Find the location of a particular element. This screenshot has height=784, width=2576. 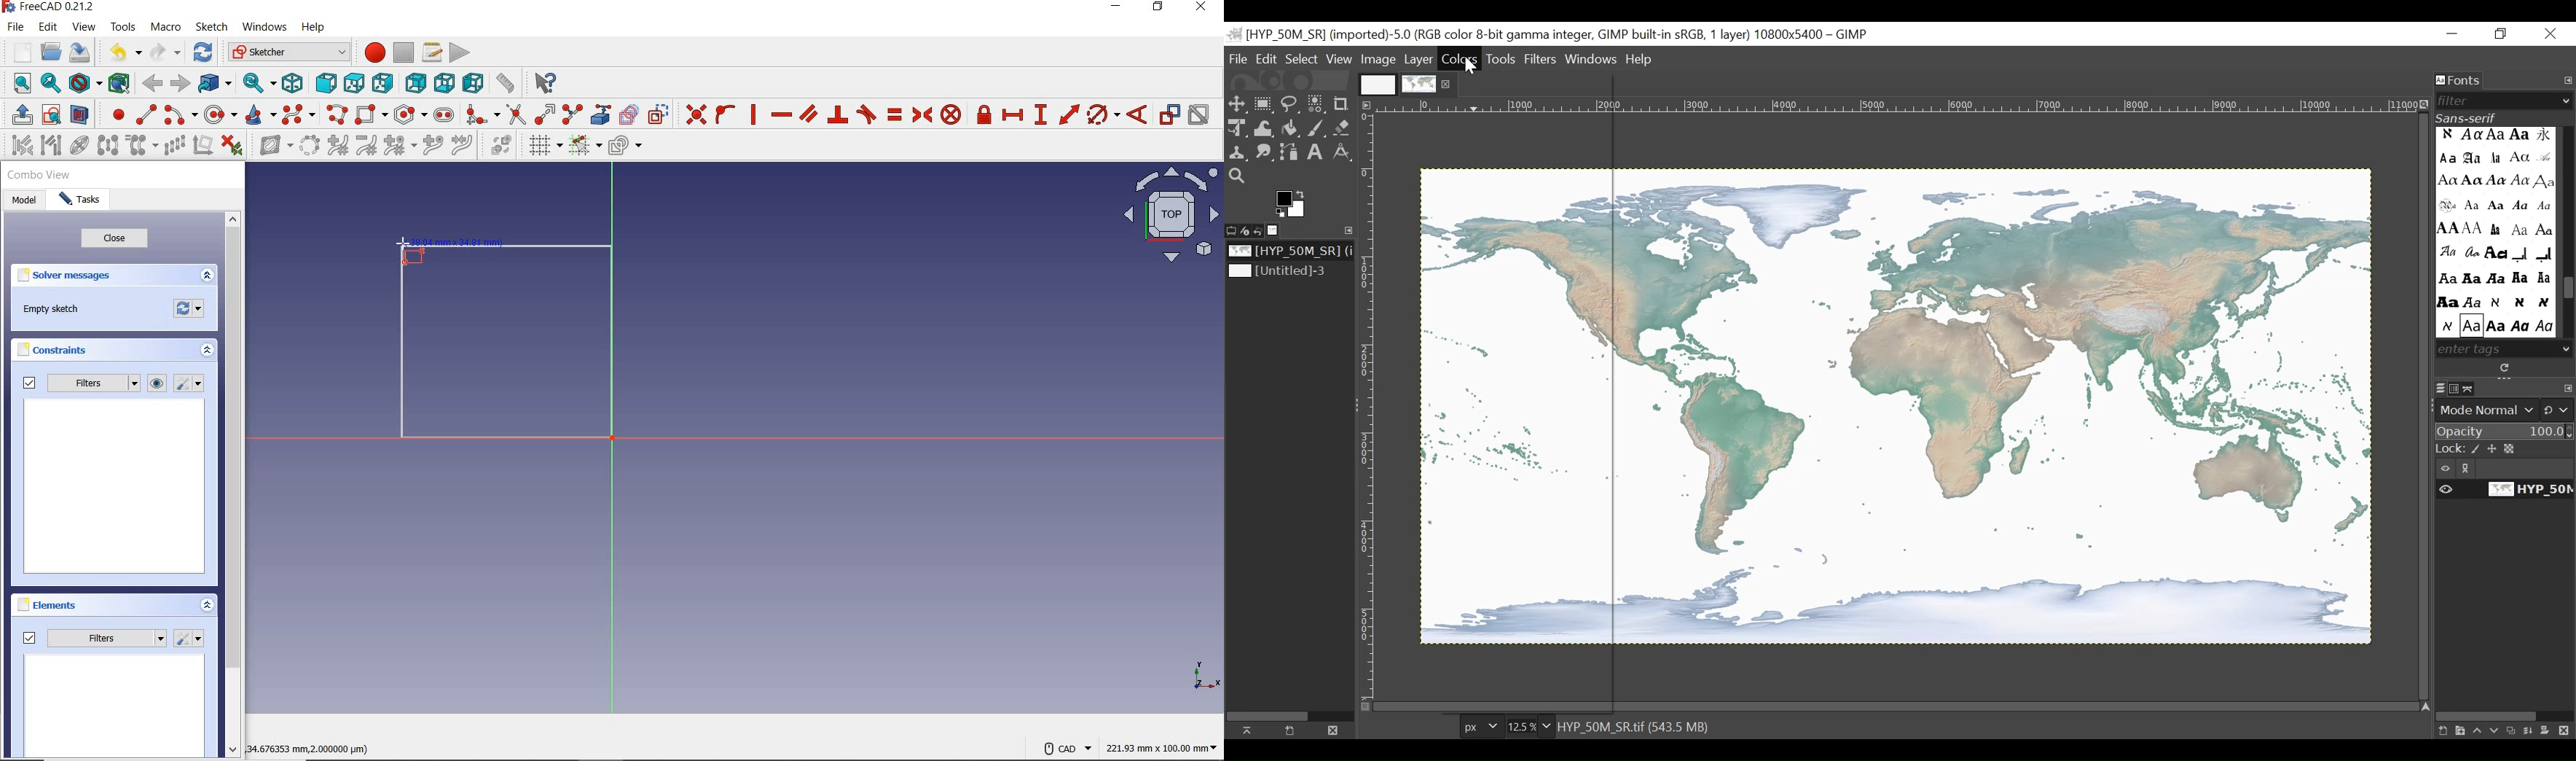

empty sketch is located at coordinates (52, 309).